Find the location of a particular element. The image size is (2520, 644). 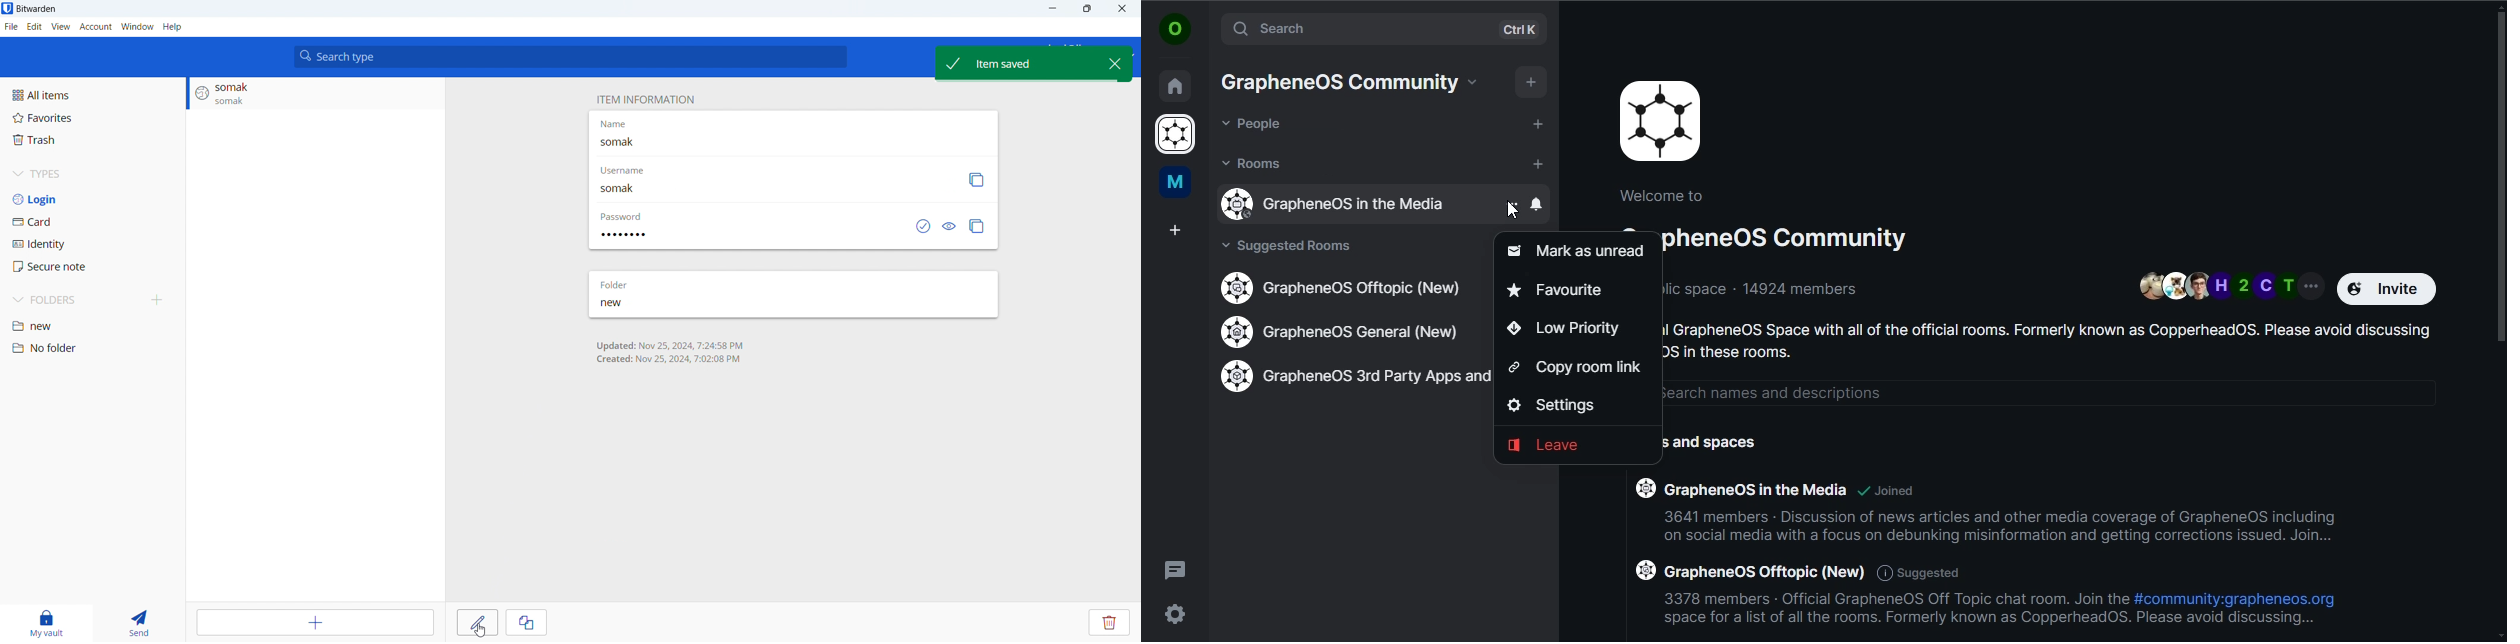

search type is located at coordinates (571, 56).